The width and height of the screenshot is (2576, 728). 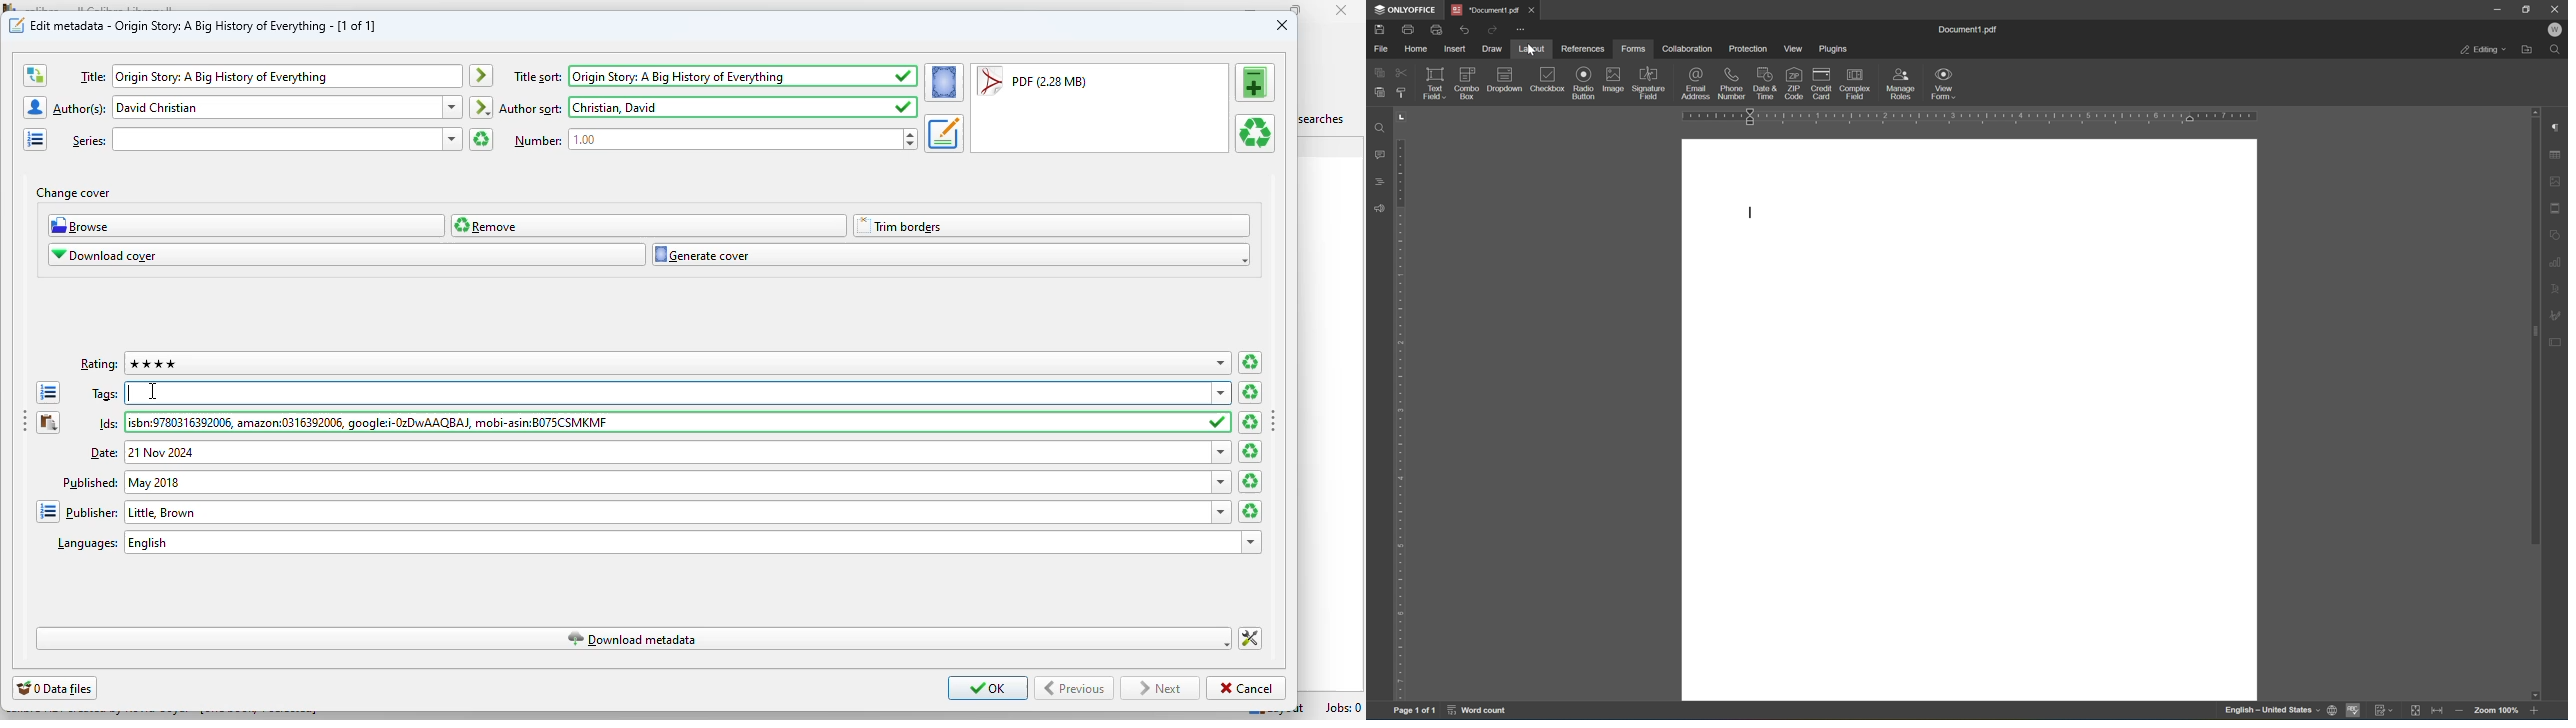 What do you see at coordinates (1222, 512) in the screenshot?
I see `dropdown` at bounding box center [1222, 512].